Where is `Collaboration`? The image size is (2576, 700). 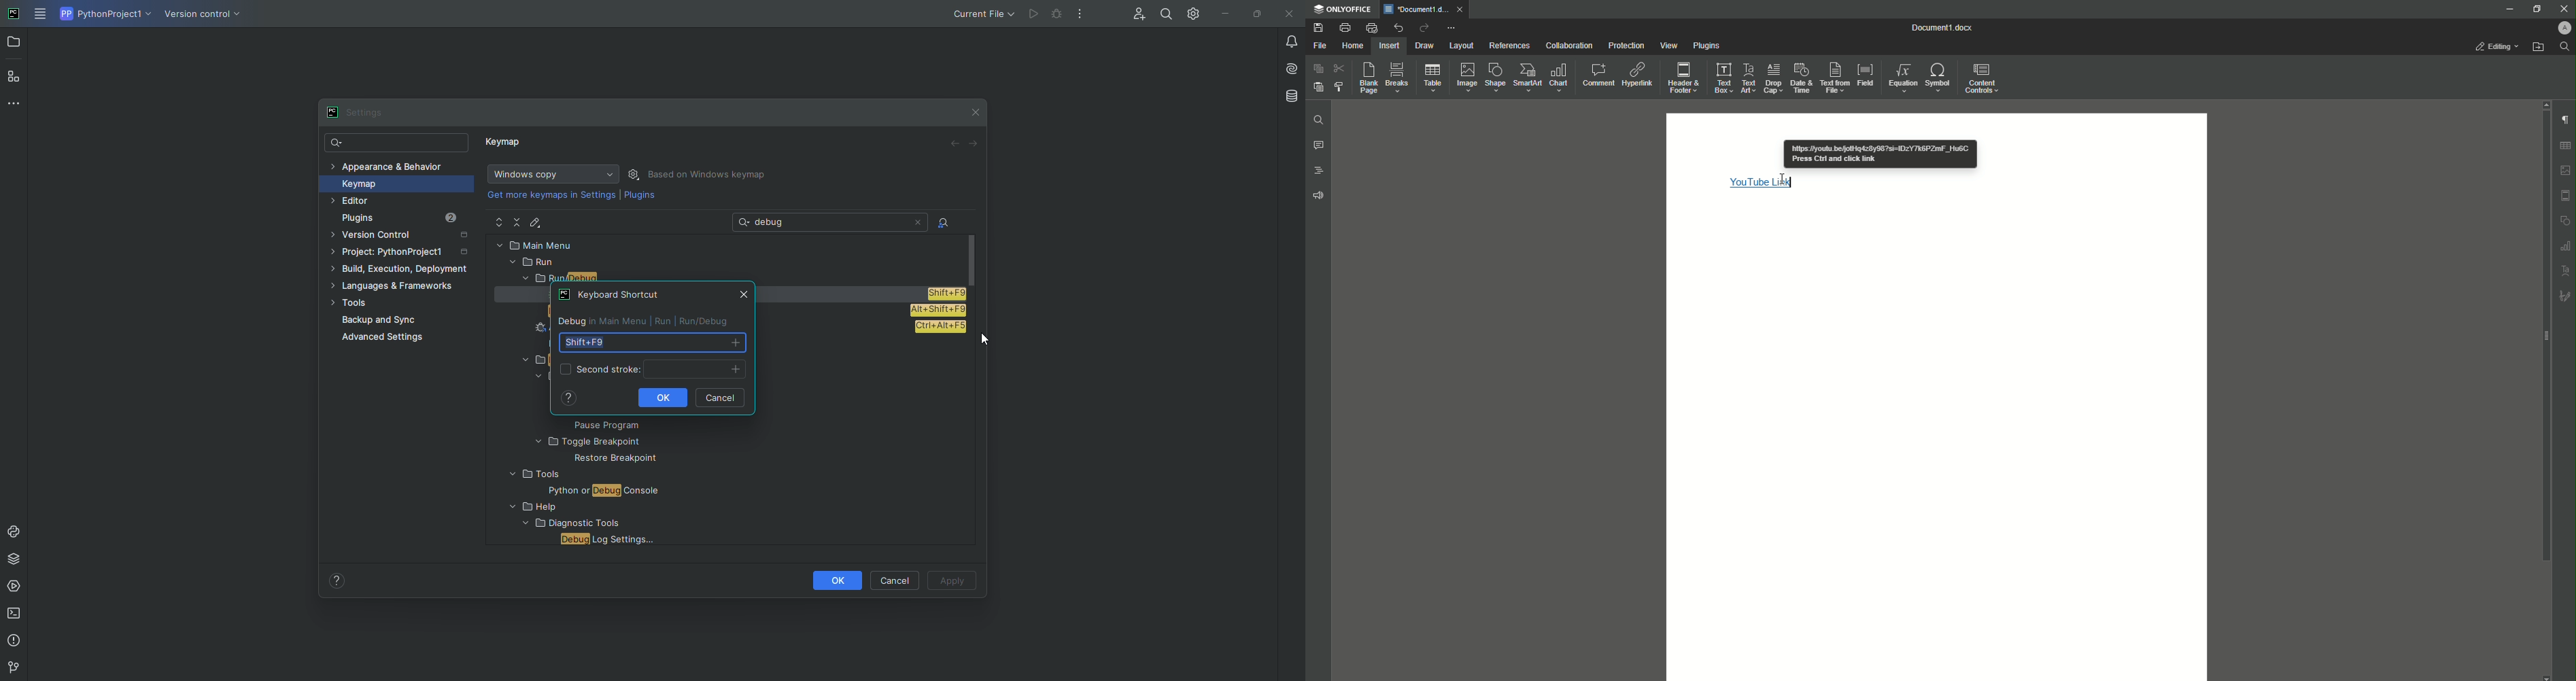
Collaboration is located at coordinates (1569, 45).